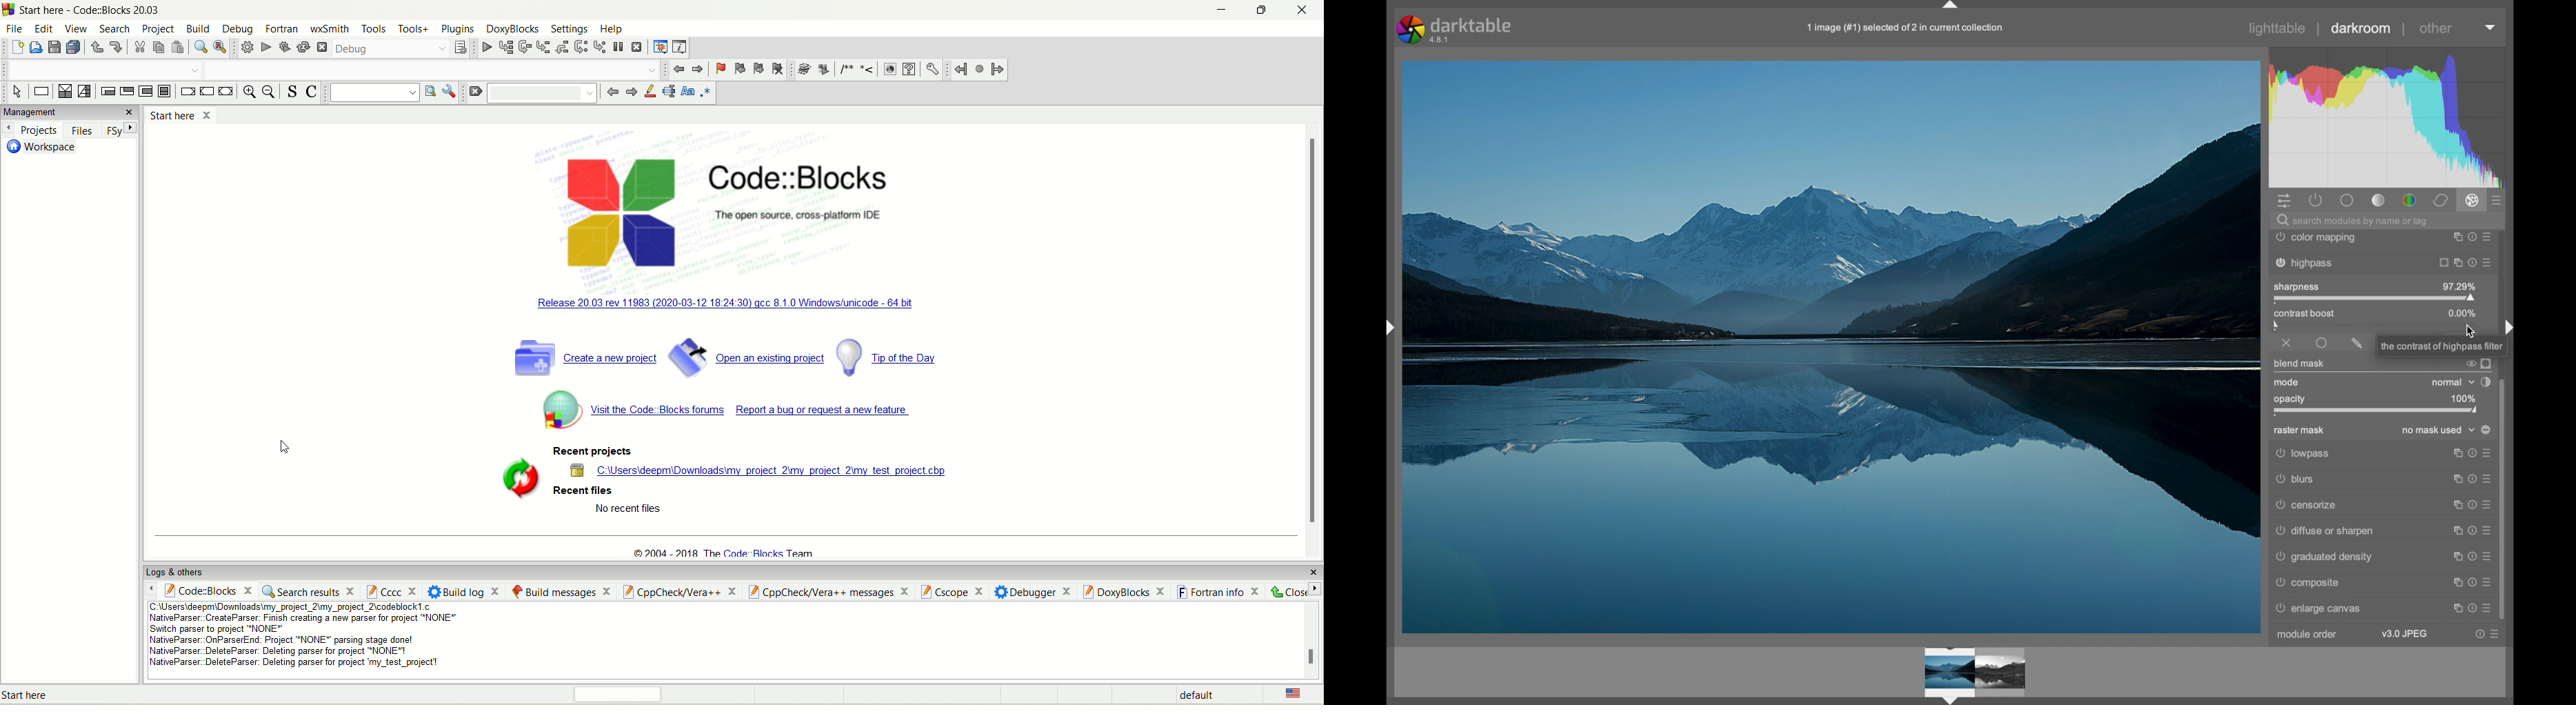 The image size is (2576, 728). What do you see at coordinates (2329, 313) in the screenshot?
I see `contrast boost` at bounding box center [2329, 313].